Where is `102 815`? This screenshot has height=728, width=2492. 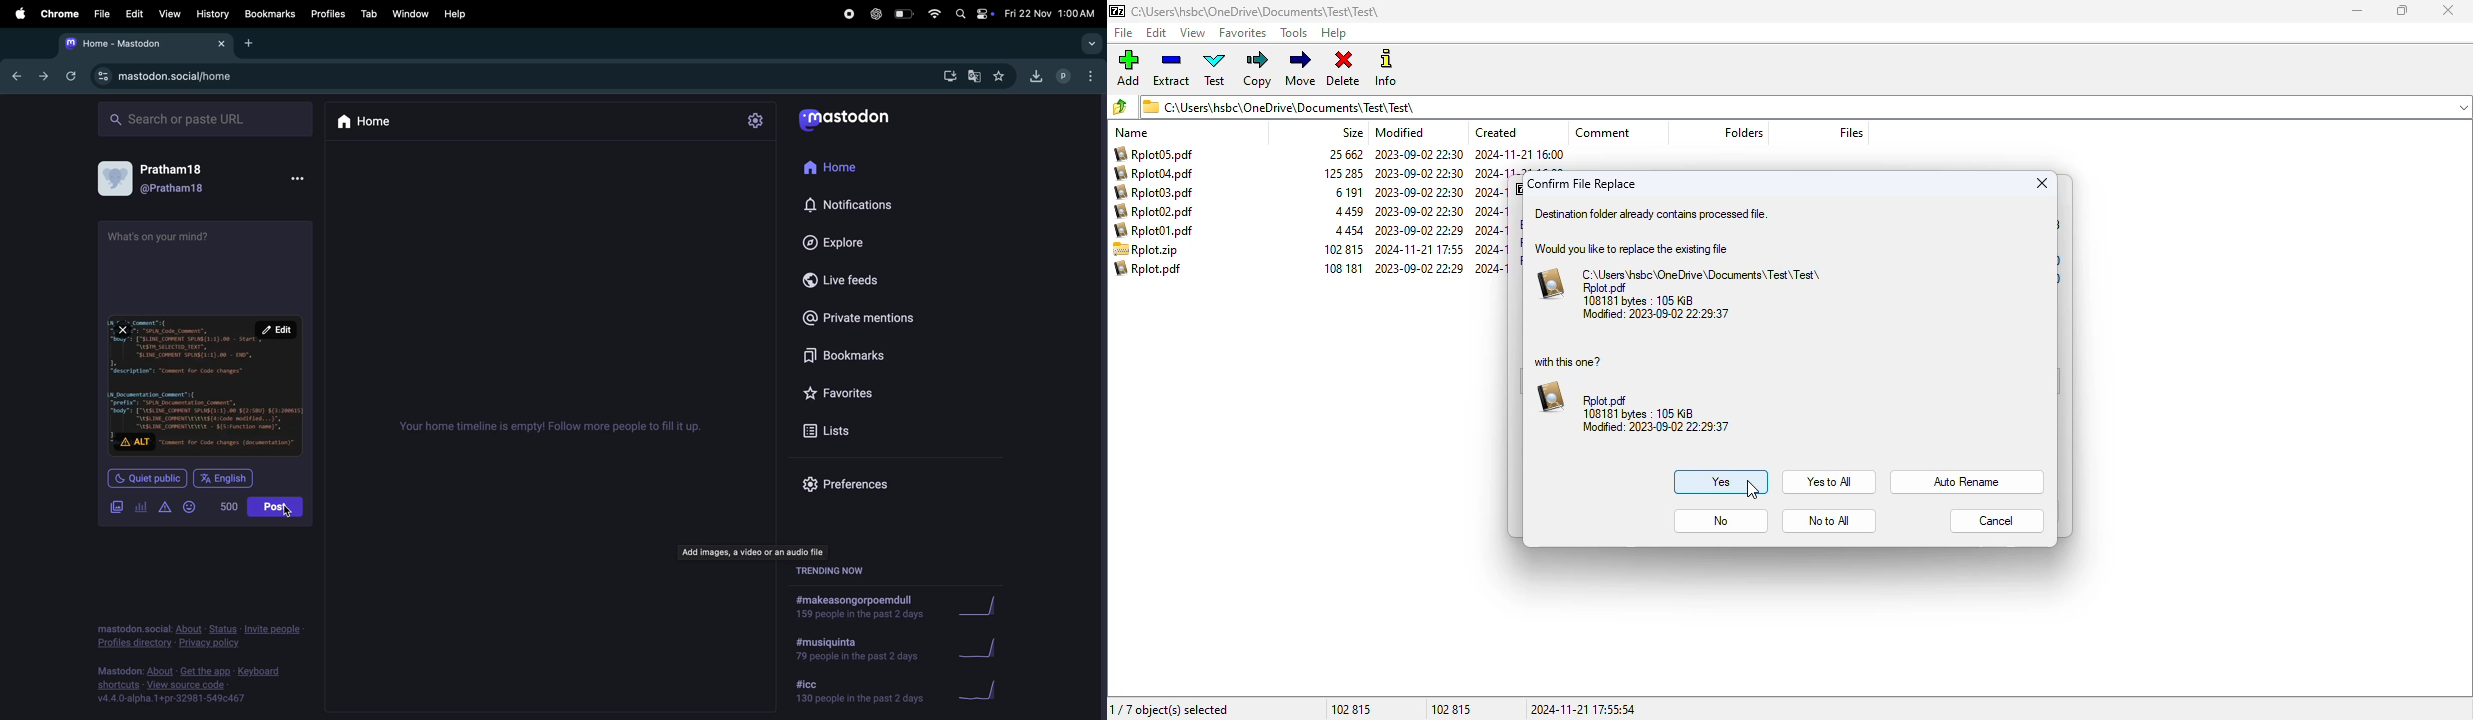 102 815 is located at coordinates (1454, 708).